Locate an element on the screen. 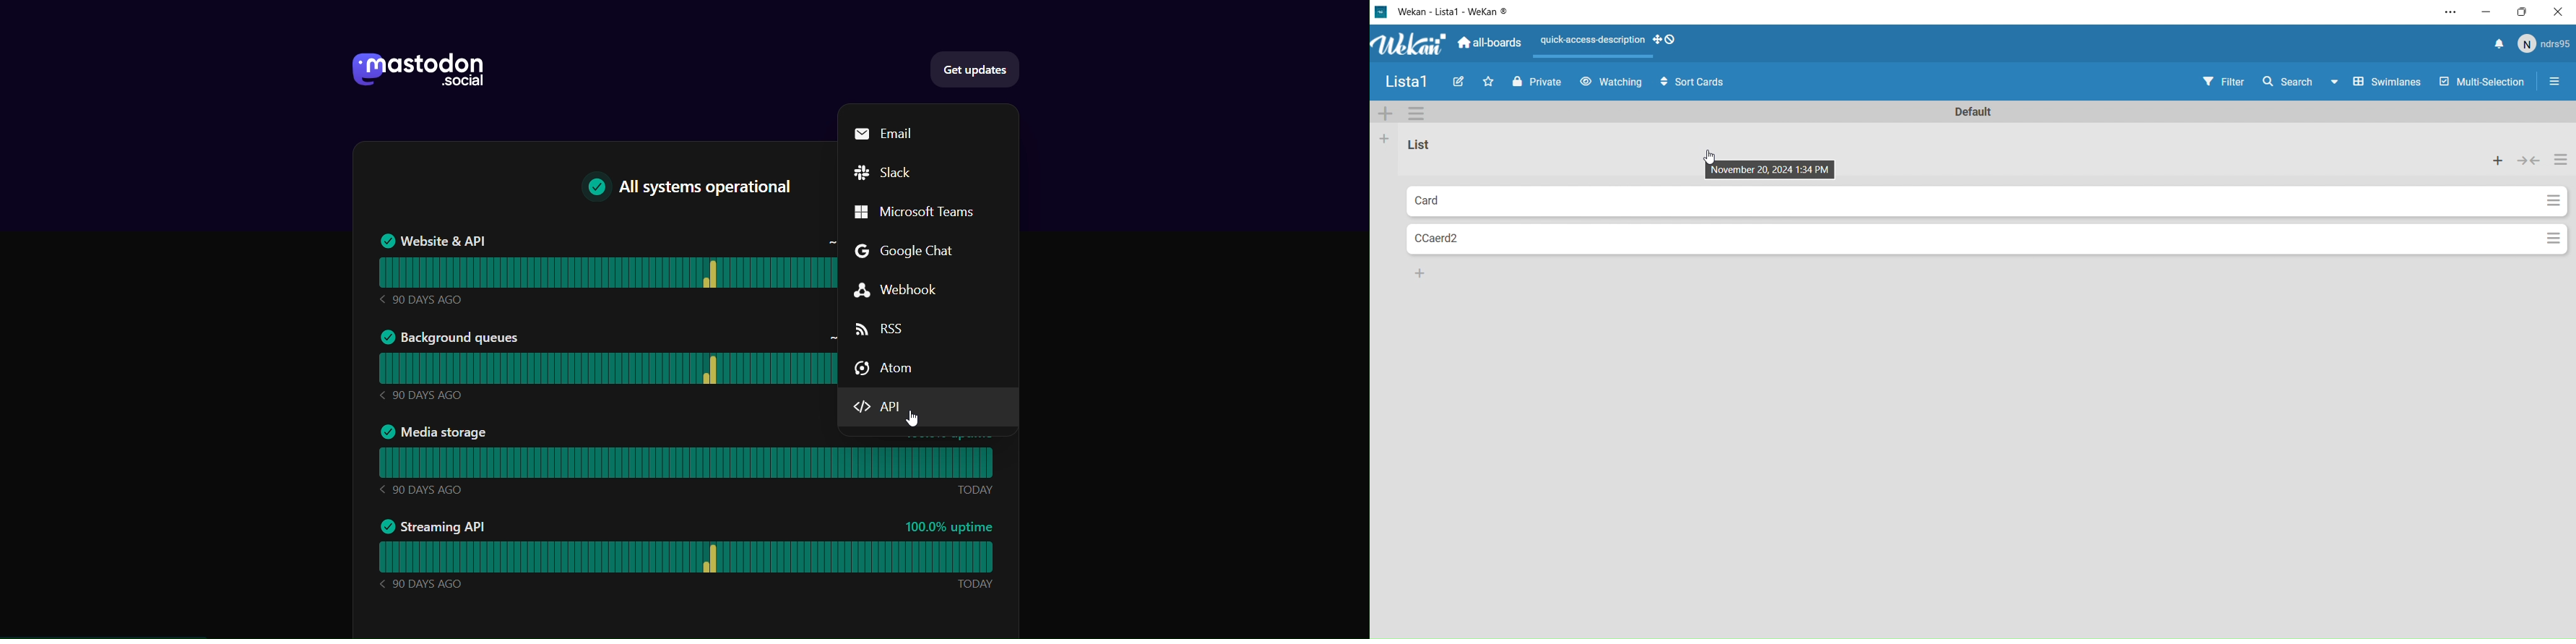  Slack is located at coordinates (887, 173).